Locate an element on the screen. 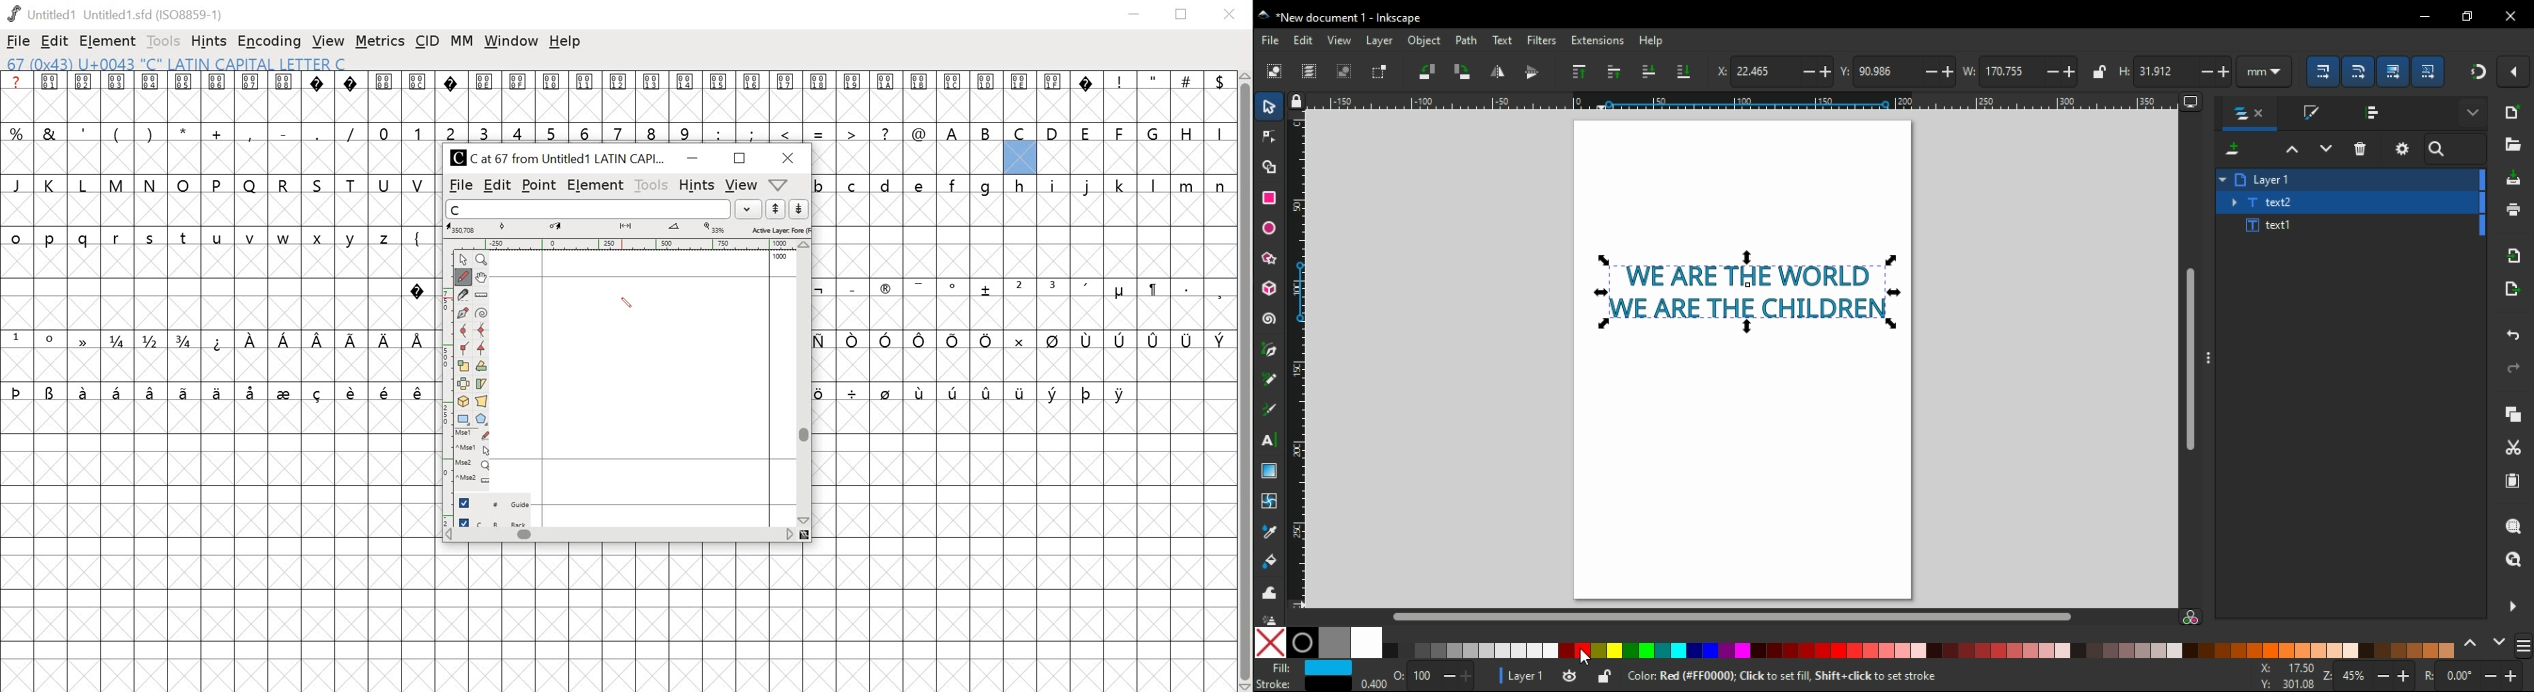 This screenshot has width=2548, height=700. scale ready of round corners is located at coordinates (2359, 72).